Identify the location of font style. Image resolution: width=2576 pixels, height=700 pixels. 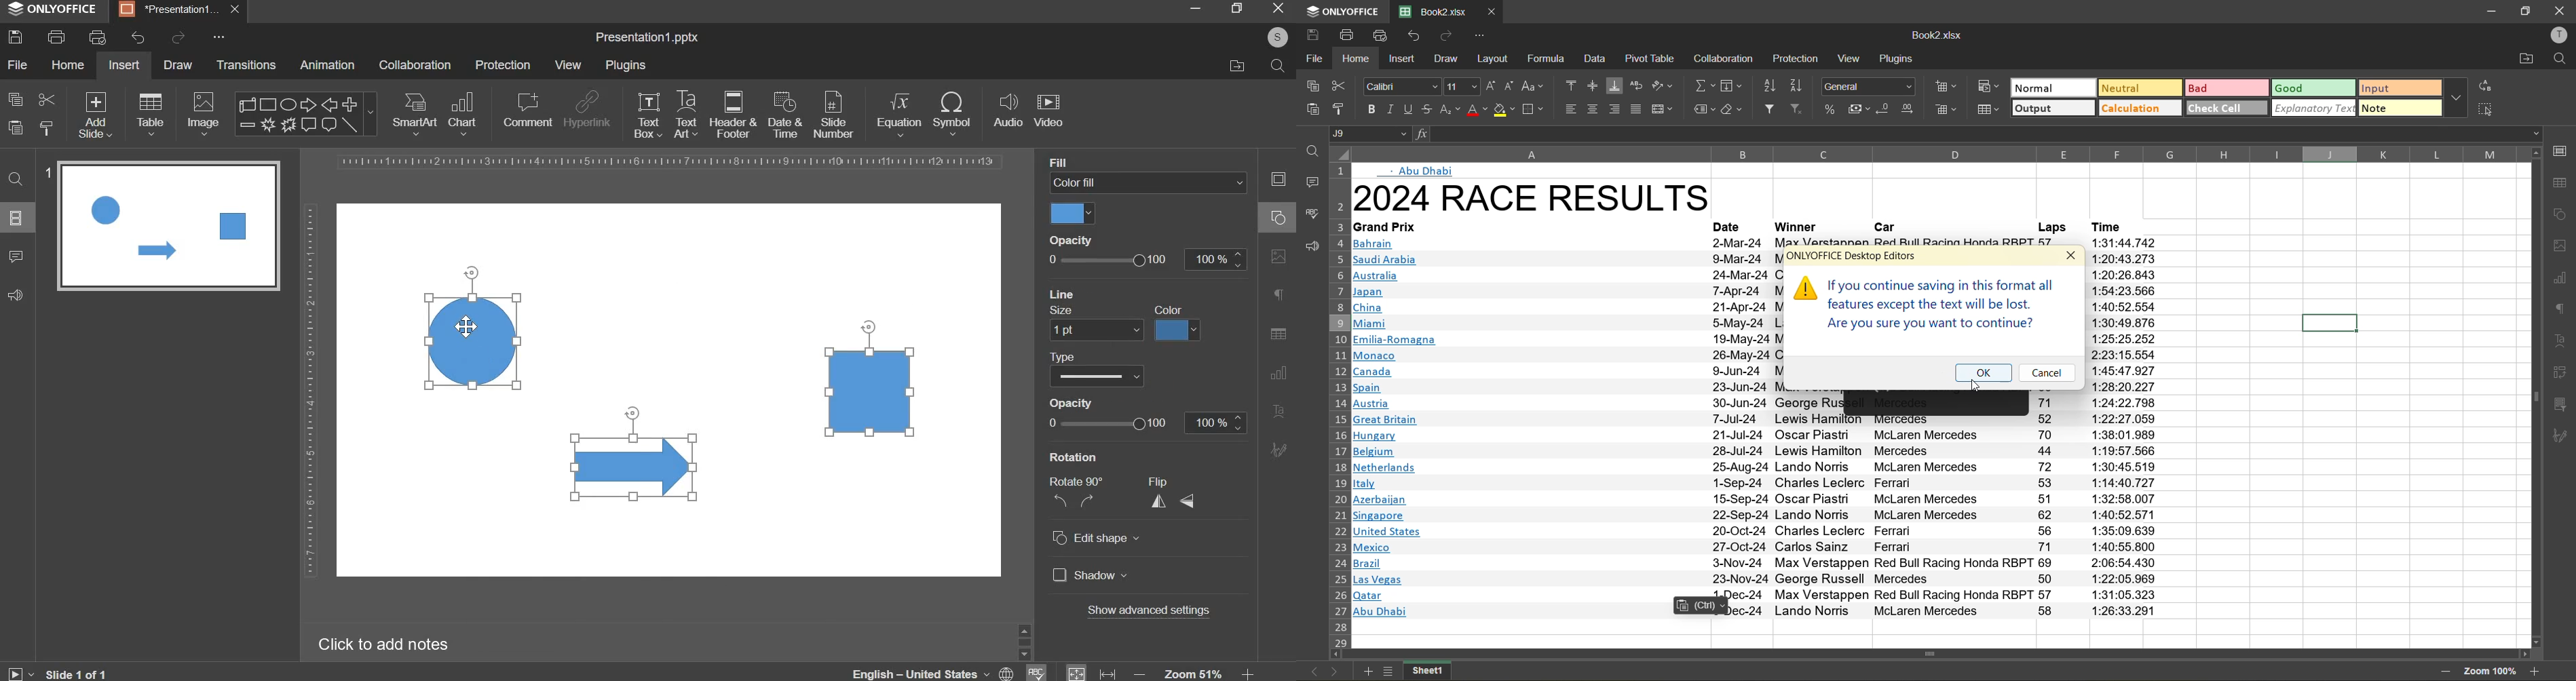
(1404, 82).